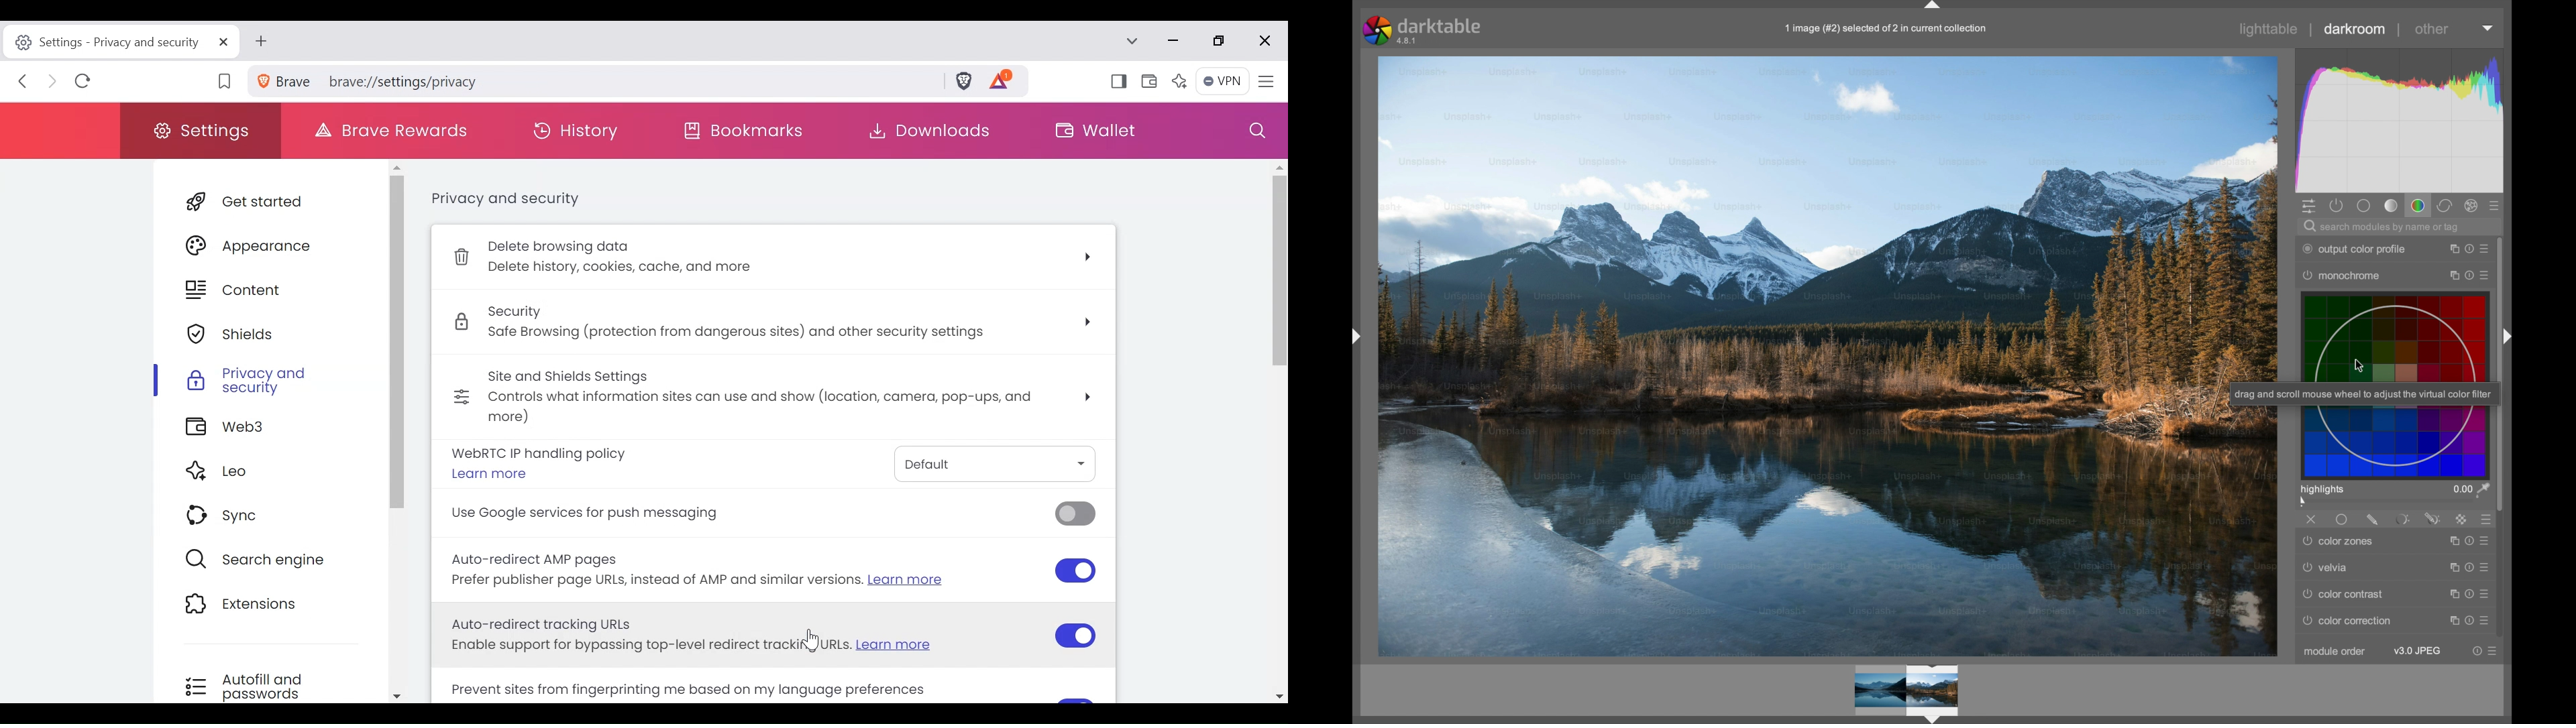 Image resolution: width=2576 pixels, height=728 pixels. What do you see at coordinates (264, 429) in the screenshot?
I see `Web3` at bounding box center [264, 429].